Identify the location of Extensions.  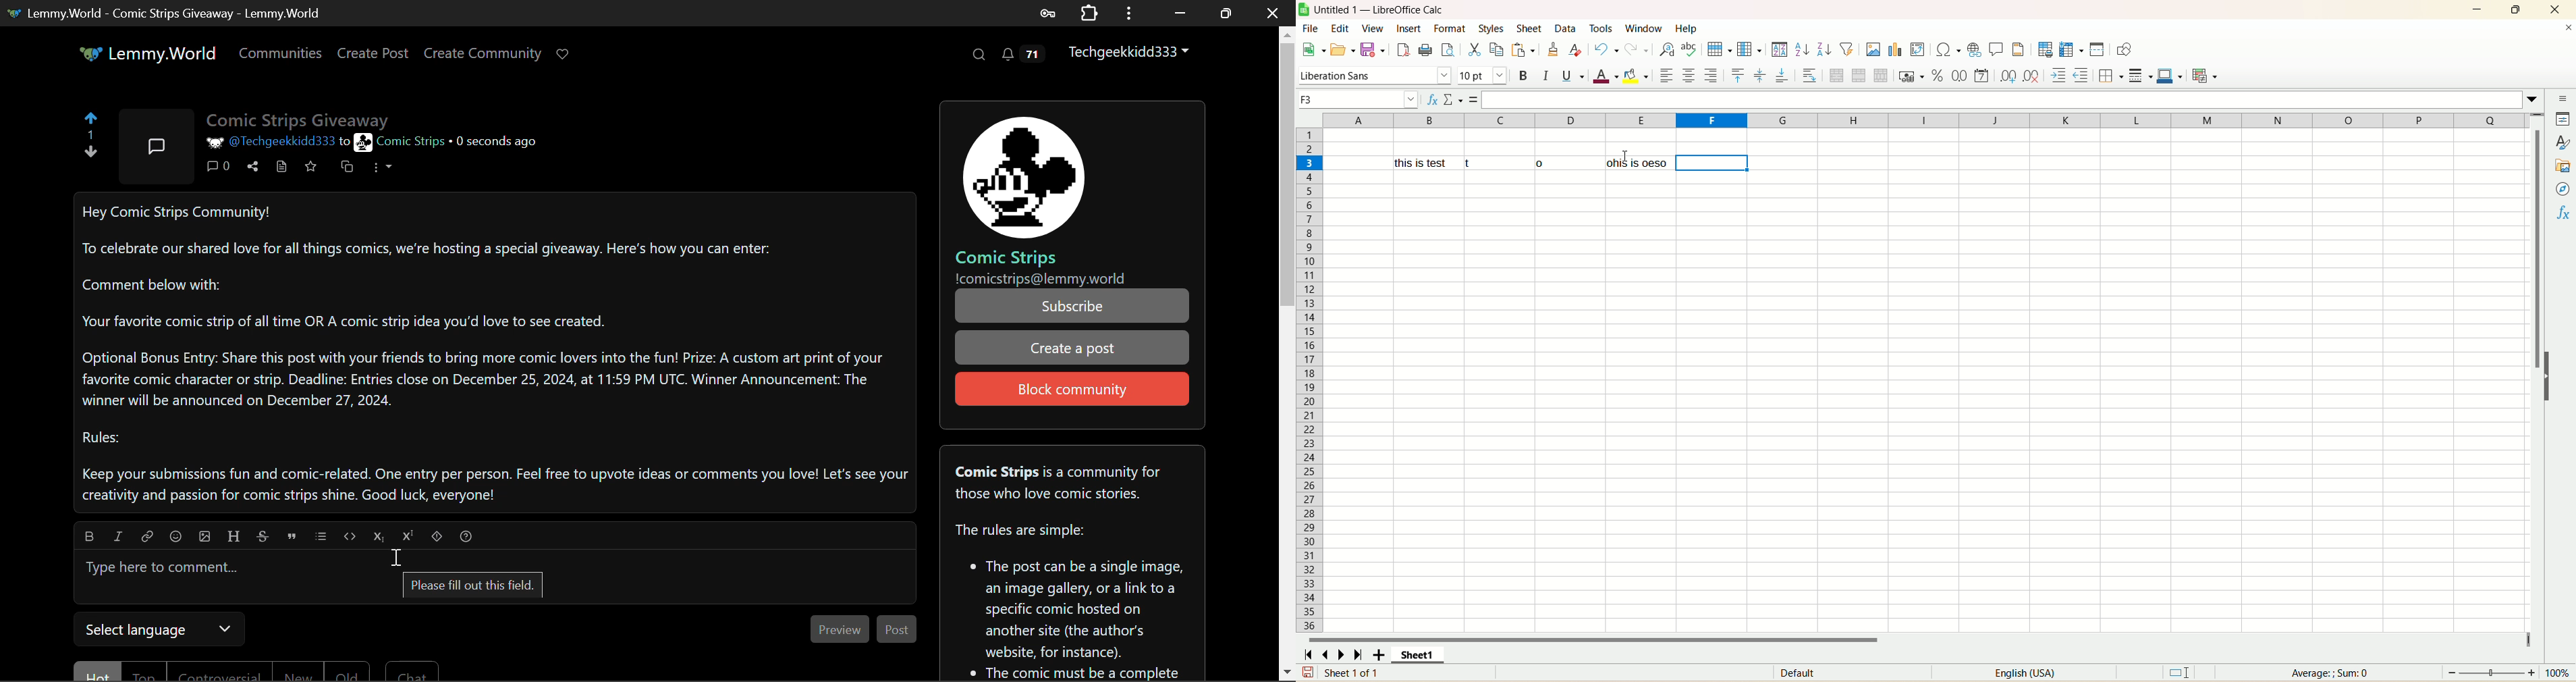
(1089, 13).